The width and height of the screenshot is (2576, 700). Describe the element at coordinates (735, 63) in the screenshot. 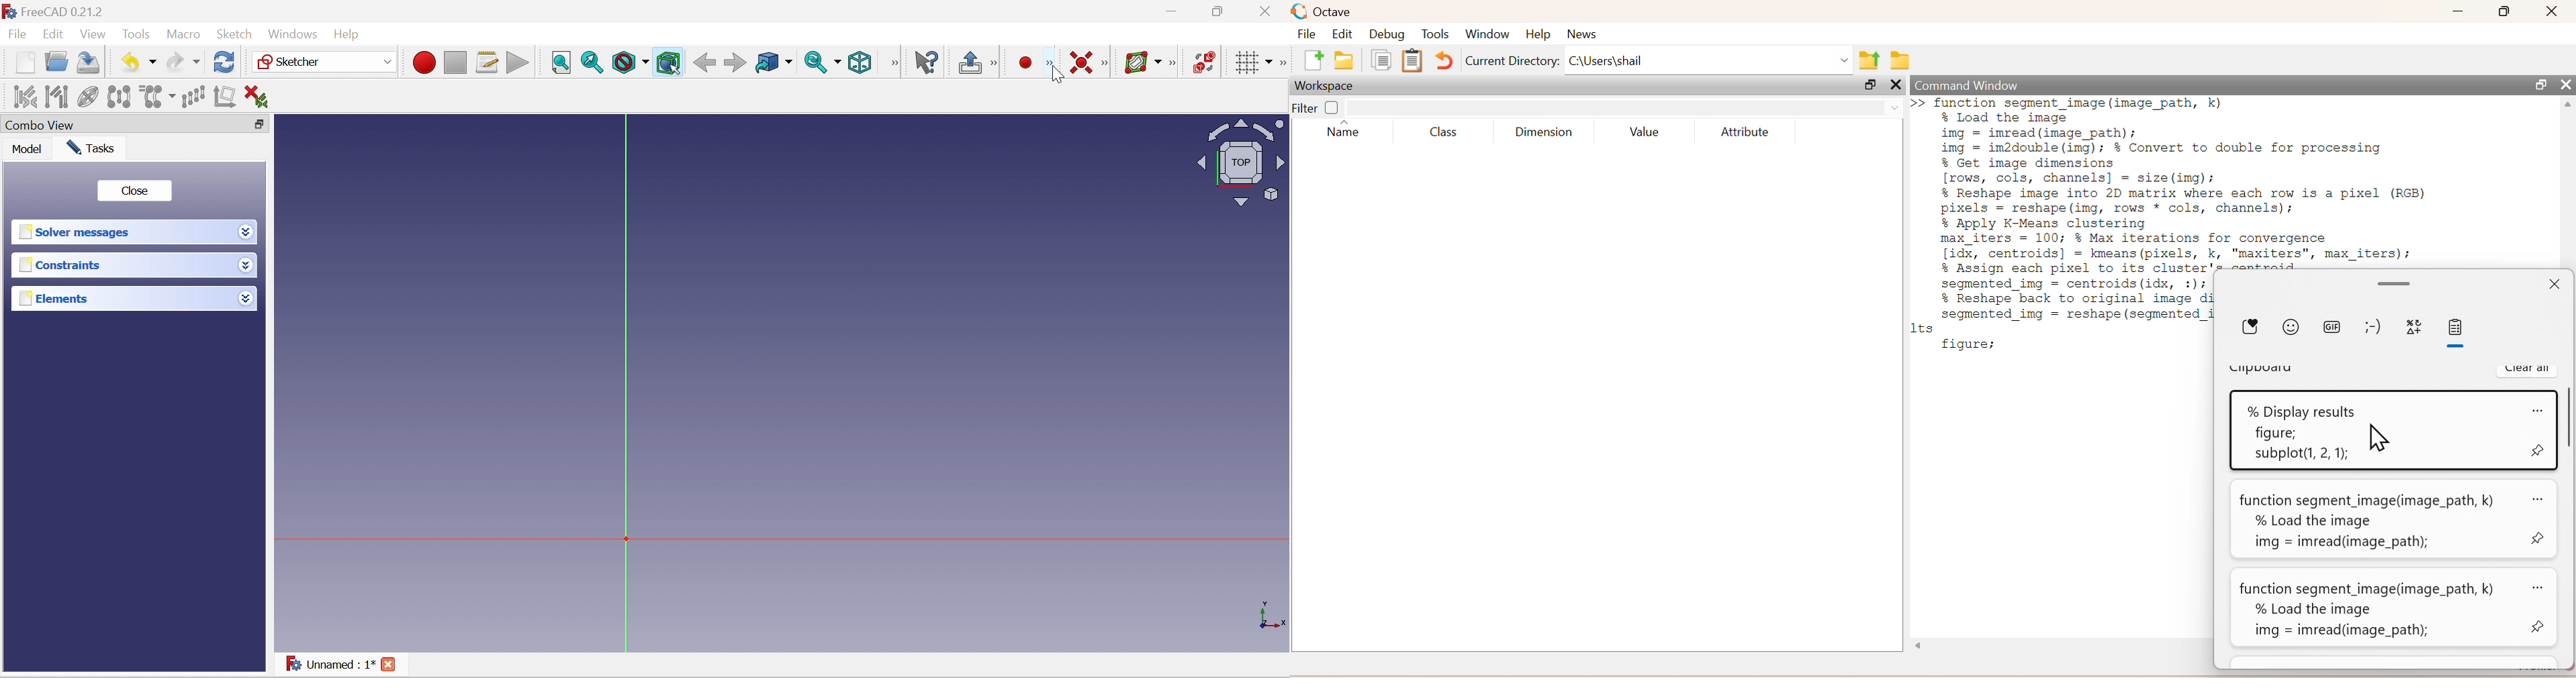

I see `Forward` at that location.